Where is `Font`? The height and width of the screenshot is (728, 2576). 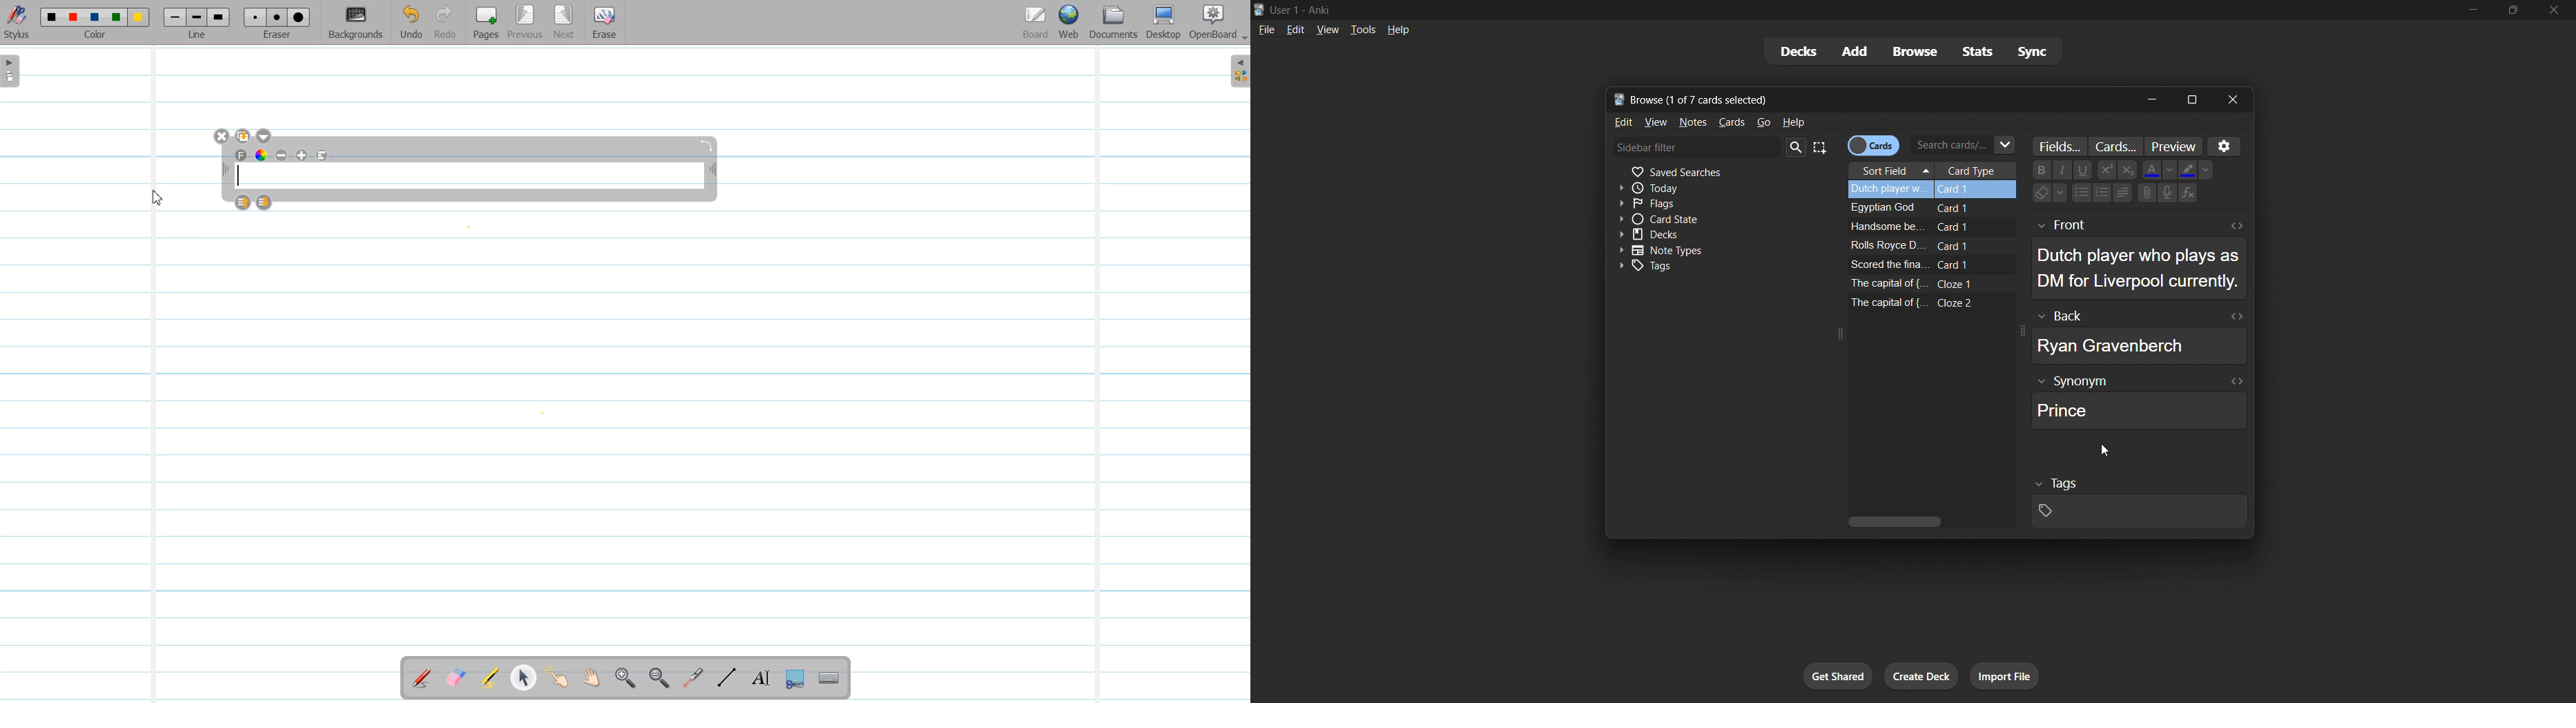
Font is located at coordinates (2064, 169).